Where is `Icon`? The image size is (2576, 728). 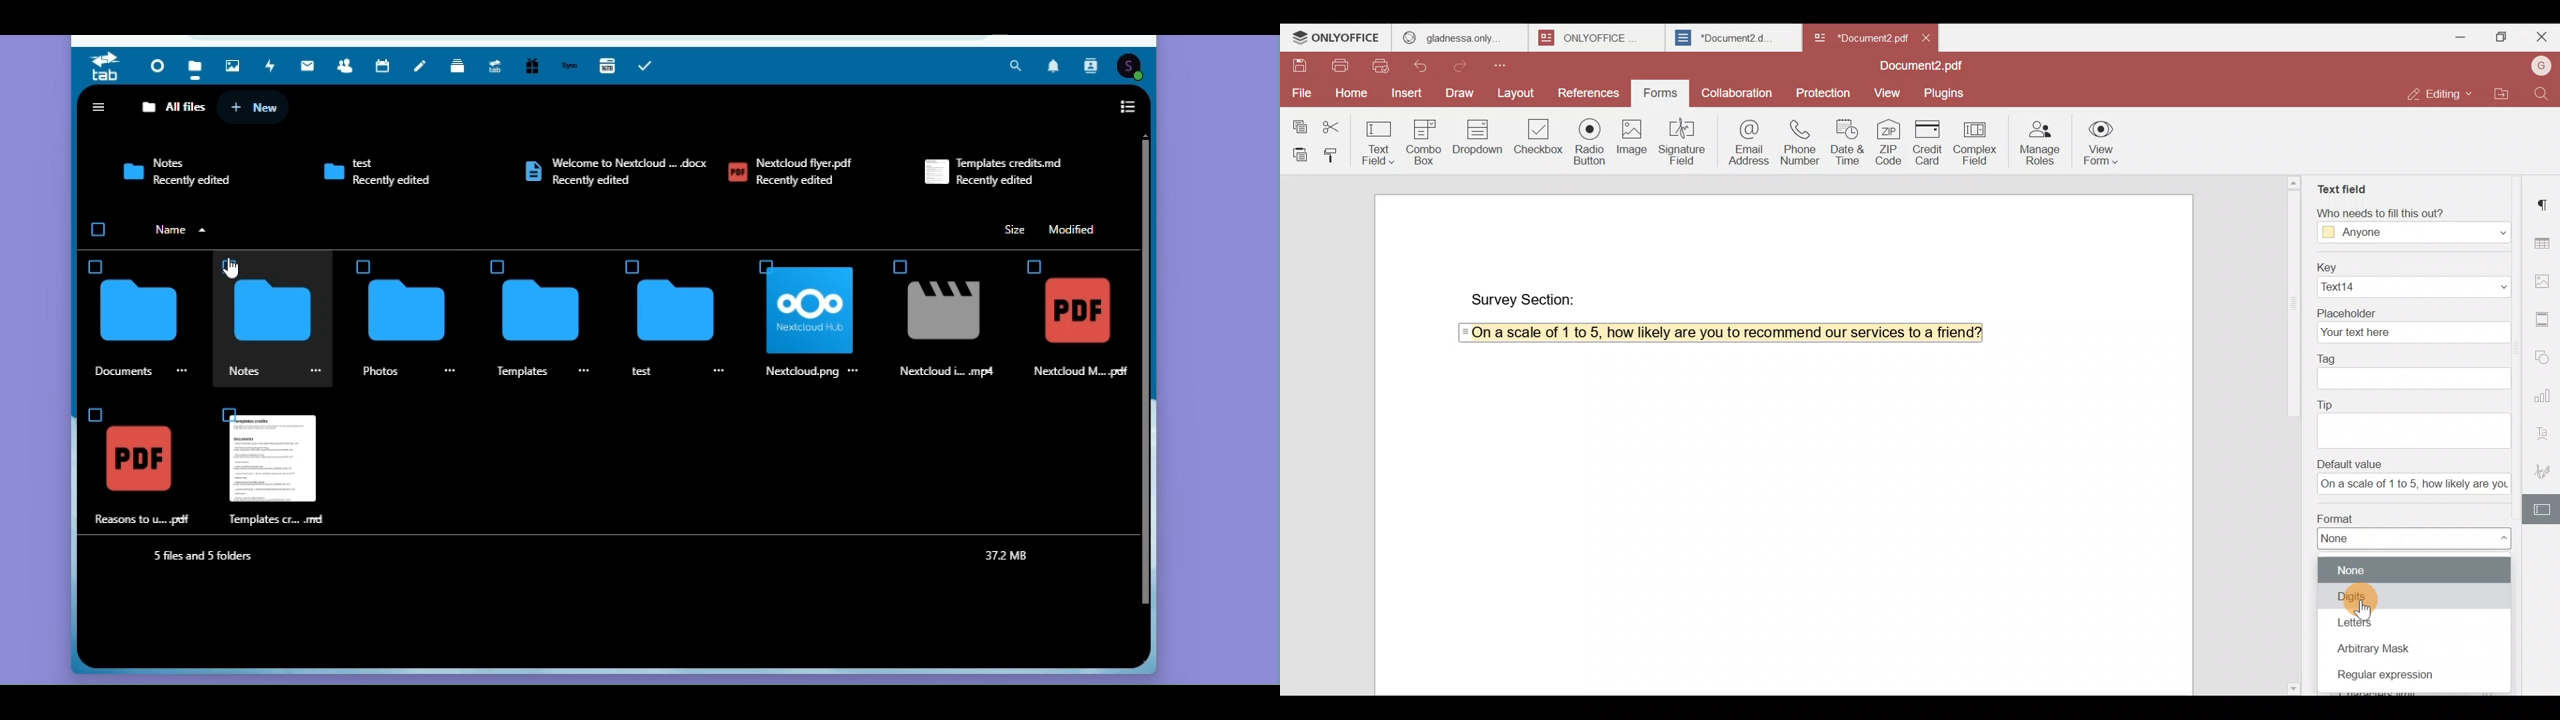
Icon is located at coordinates (738, 173).